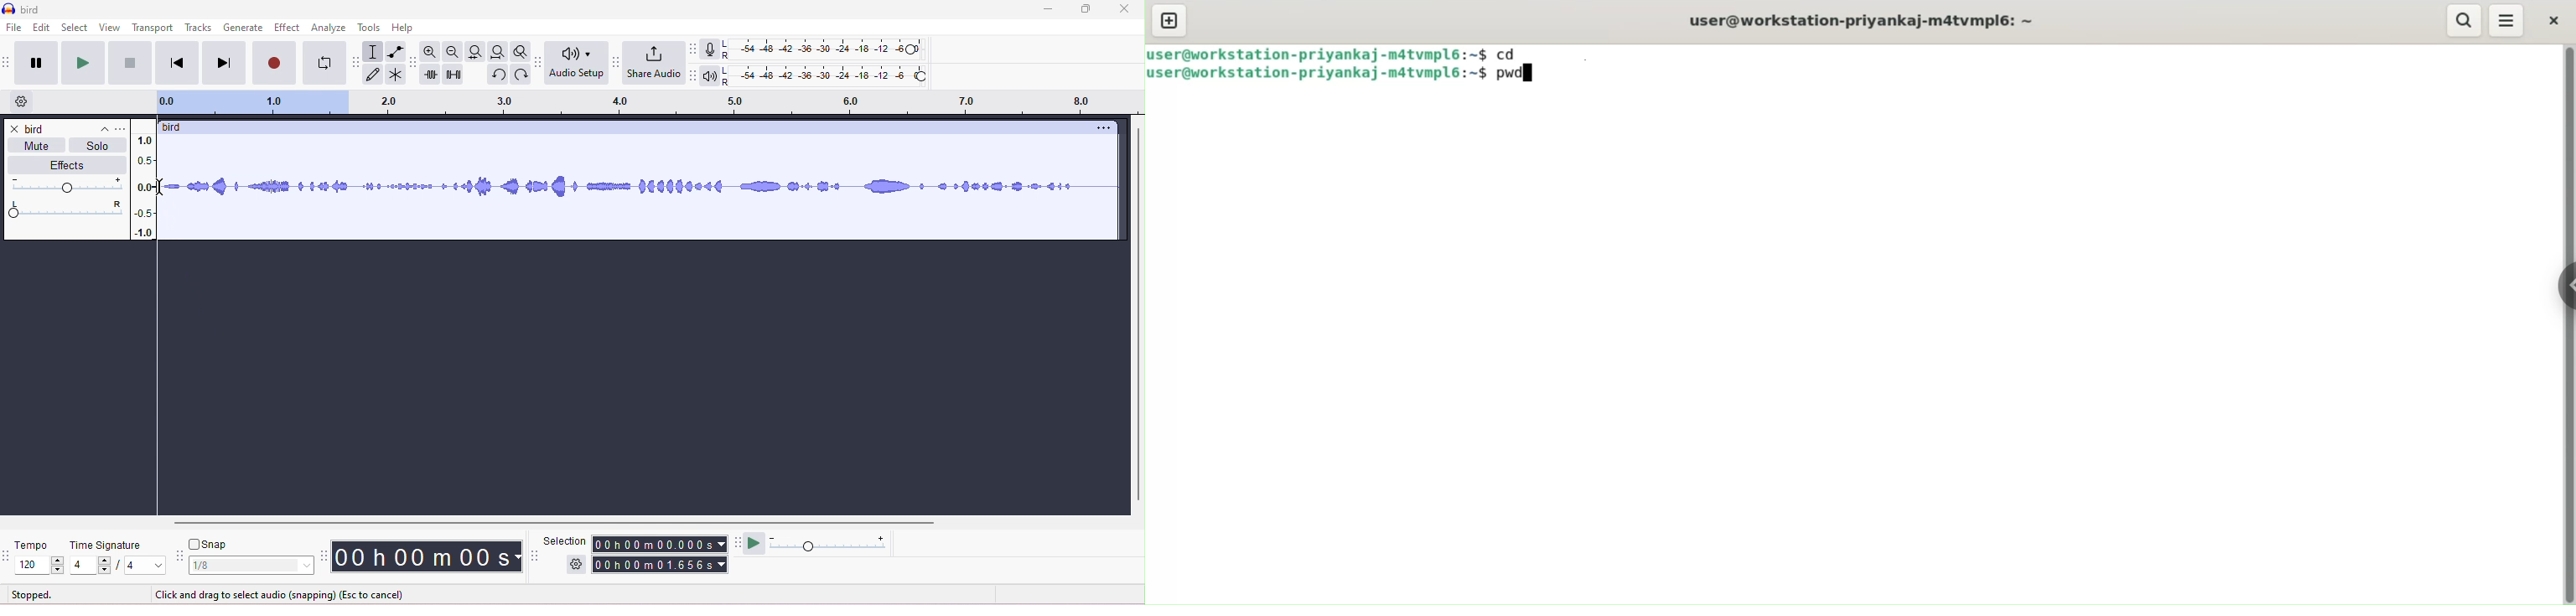 The image size is (2576, 616). Describe the element at coordinates (1376, 1098) in the screenshot. I see `selection time` at that location.